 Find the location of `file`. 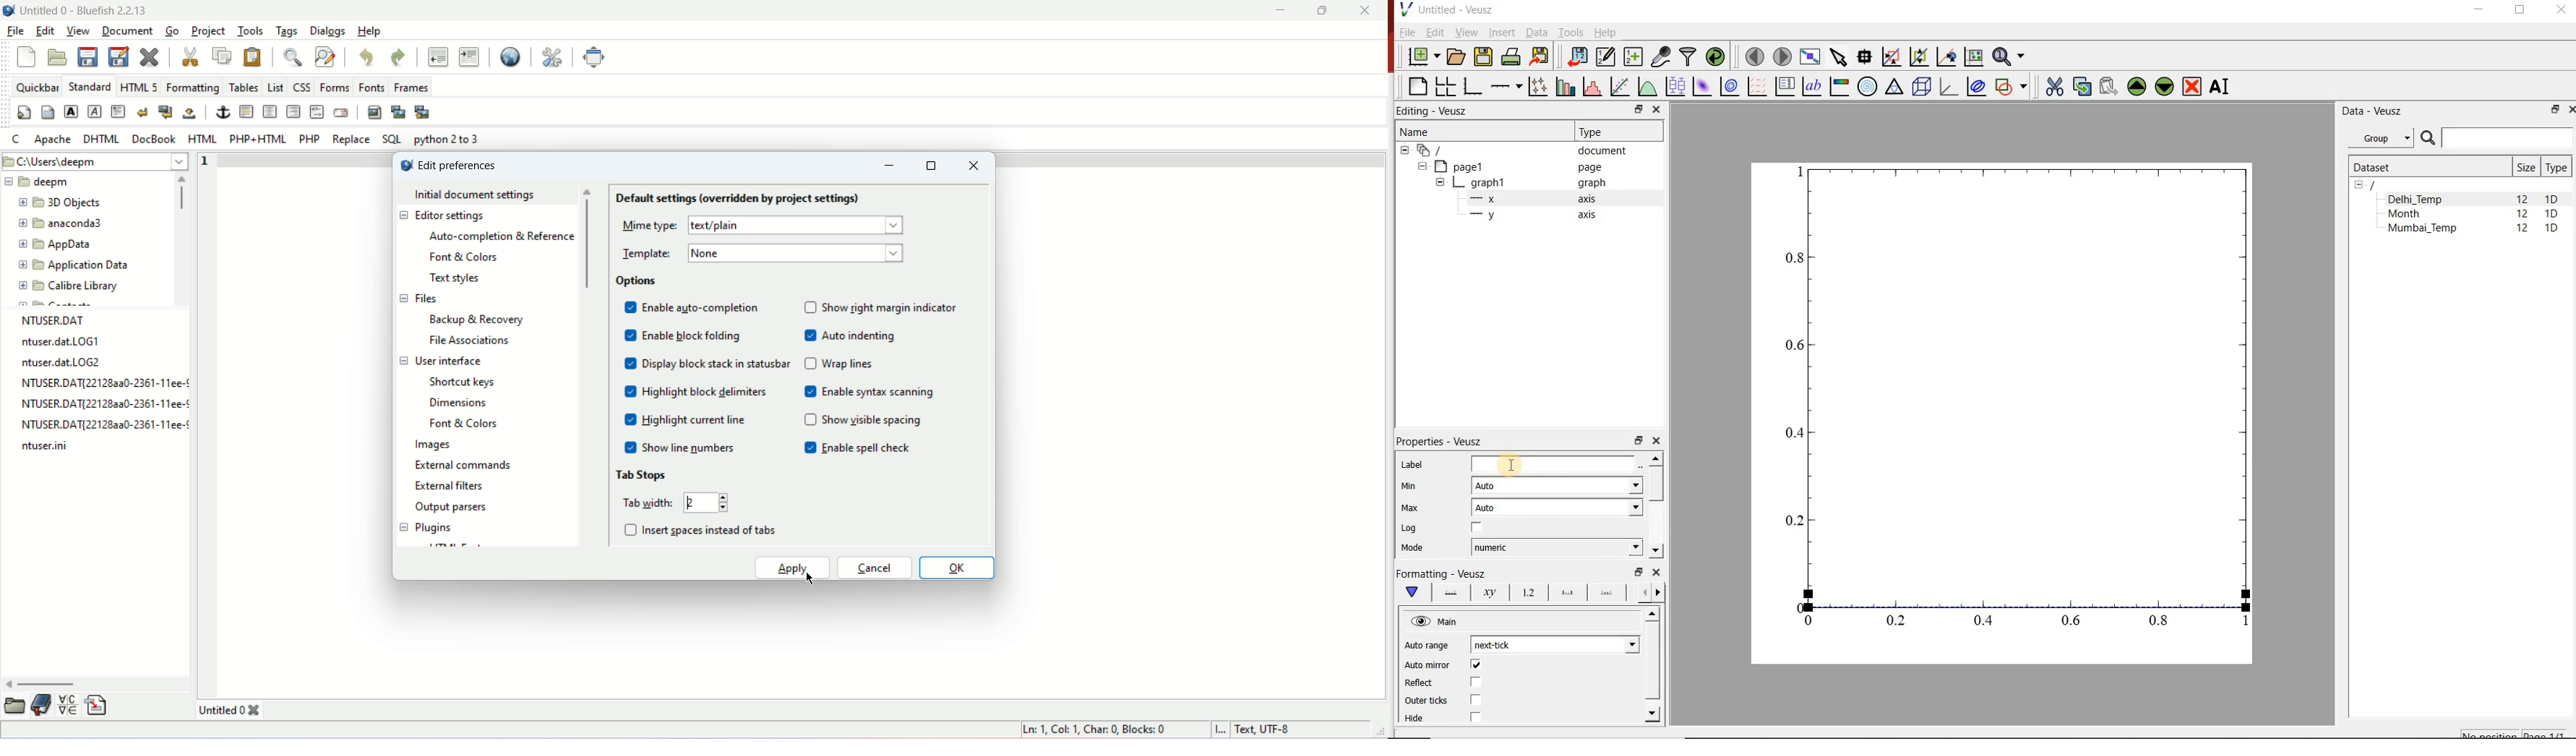

file is located at coordinates (17, 31).